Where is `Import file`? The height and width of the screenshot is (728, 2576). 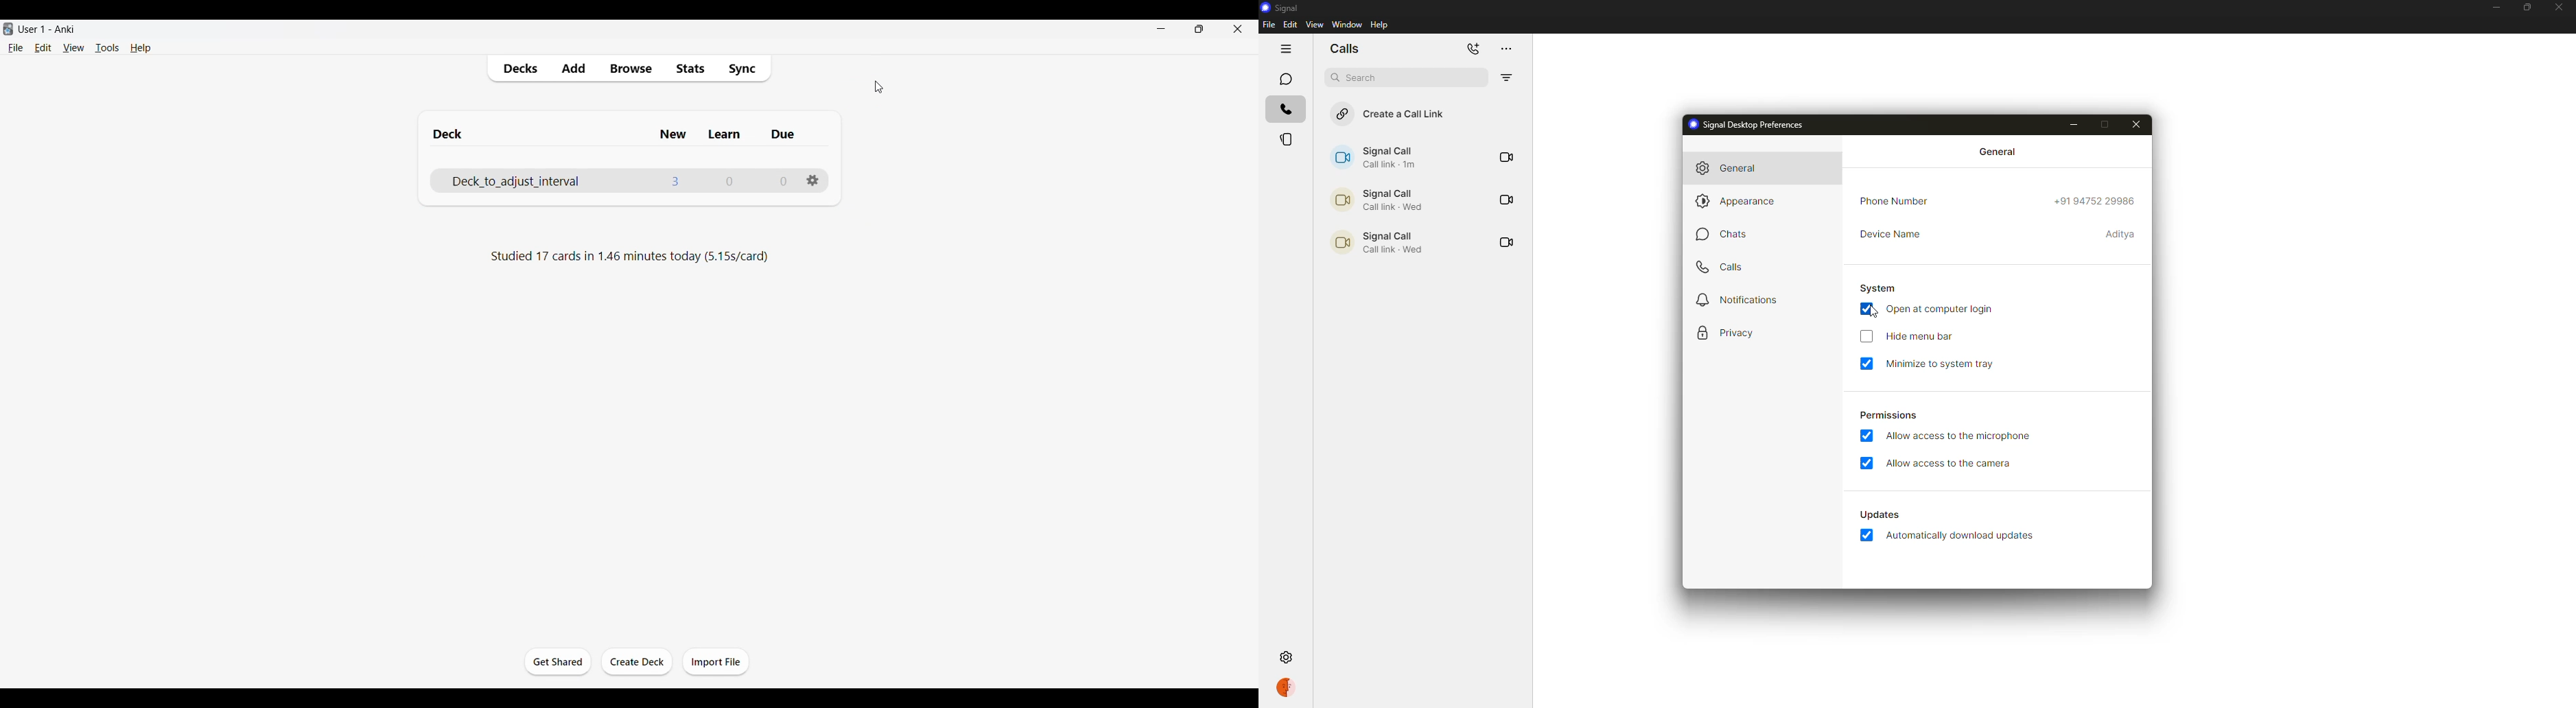 Import file is located at coordinates (715, 662).